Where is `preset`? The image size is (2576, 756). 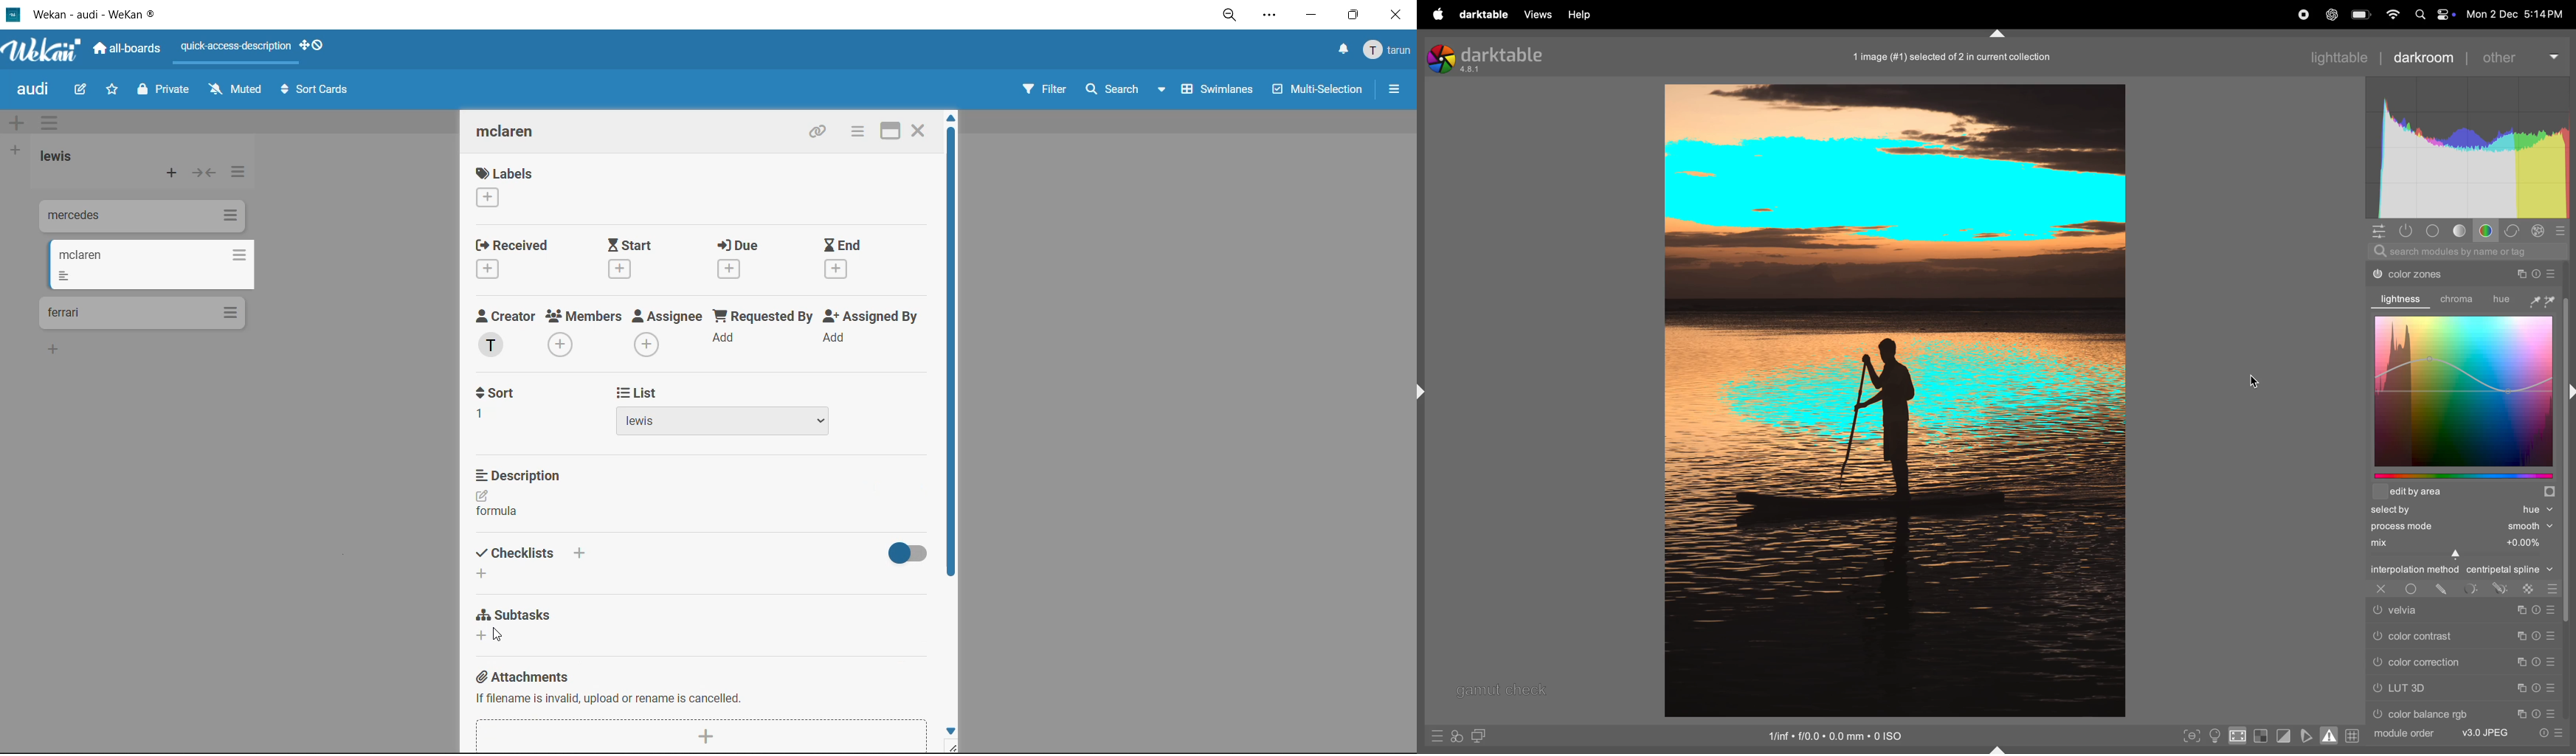 preset is located at coordinates (2552, 272).